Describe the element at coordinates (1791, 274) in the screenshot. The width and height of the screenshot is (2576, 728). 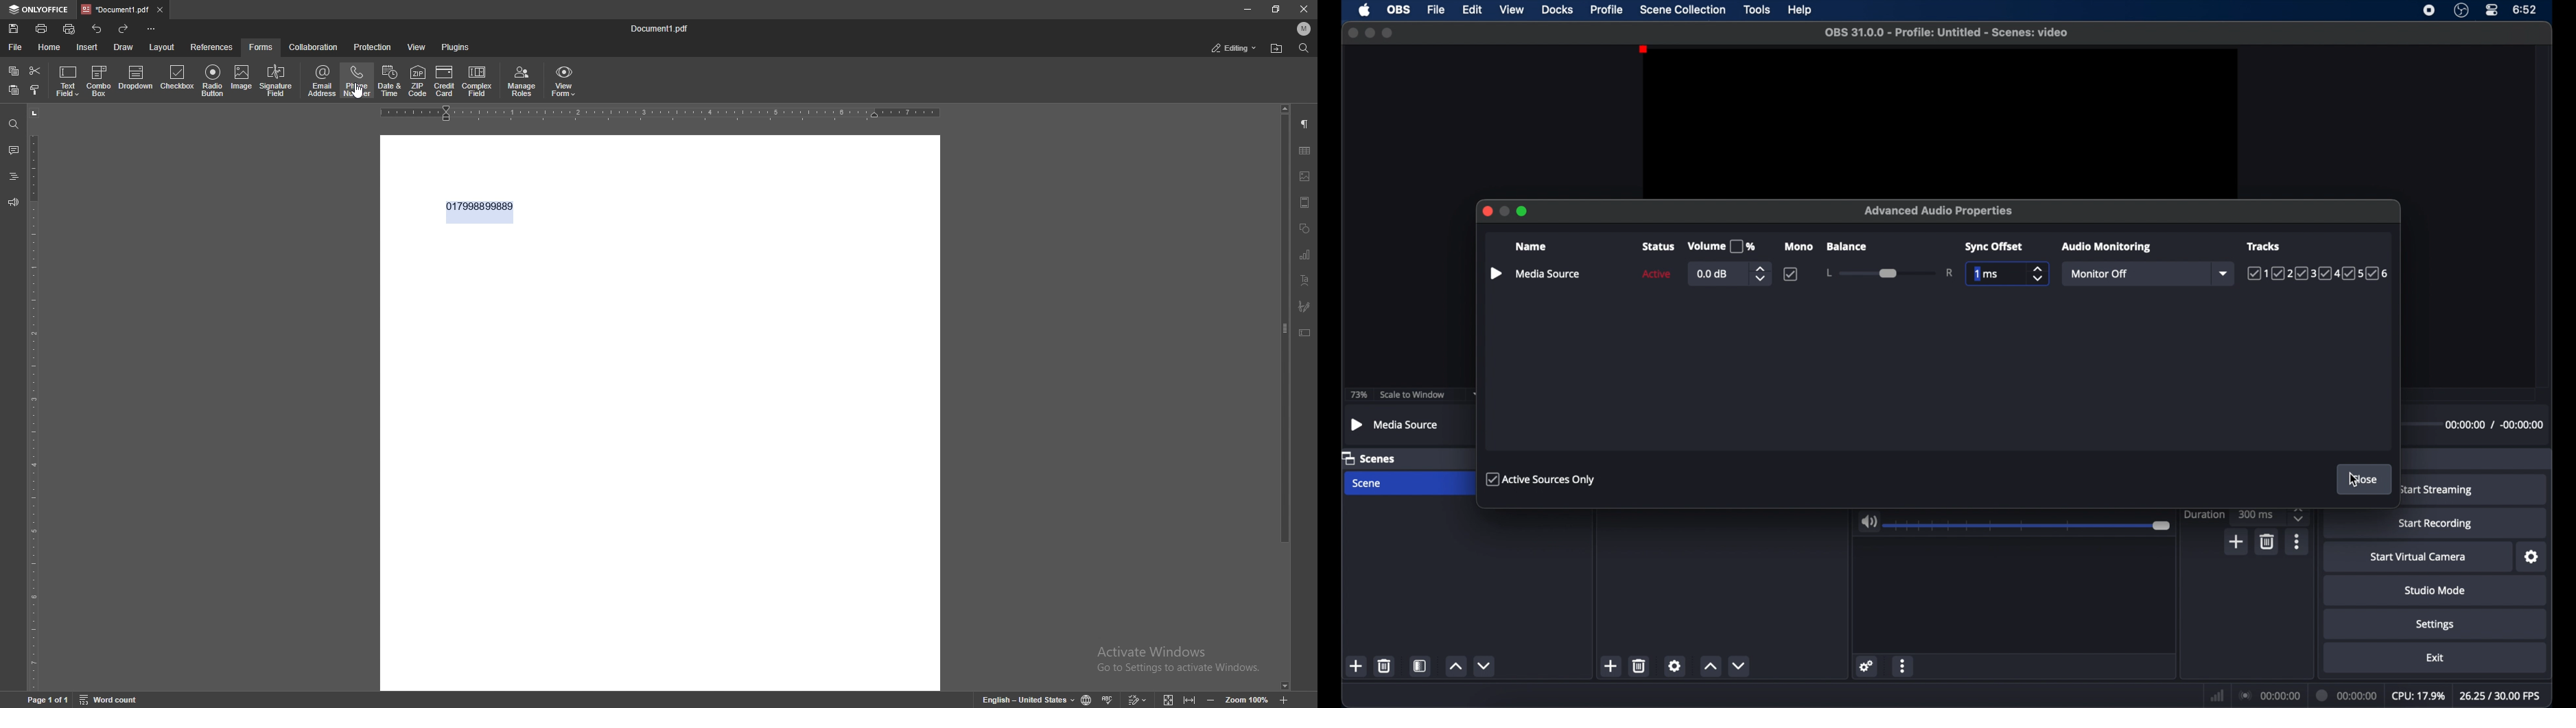
I see `checkbox` at that location.